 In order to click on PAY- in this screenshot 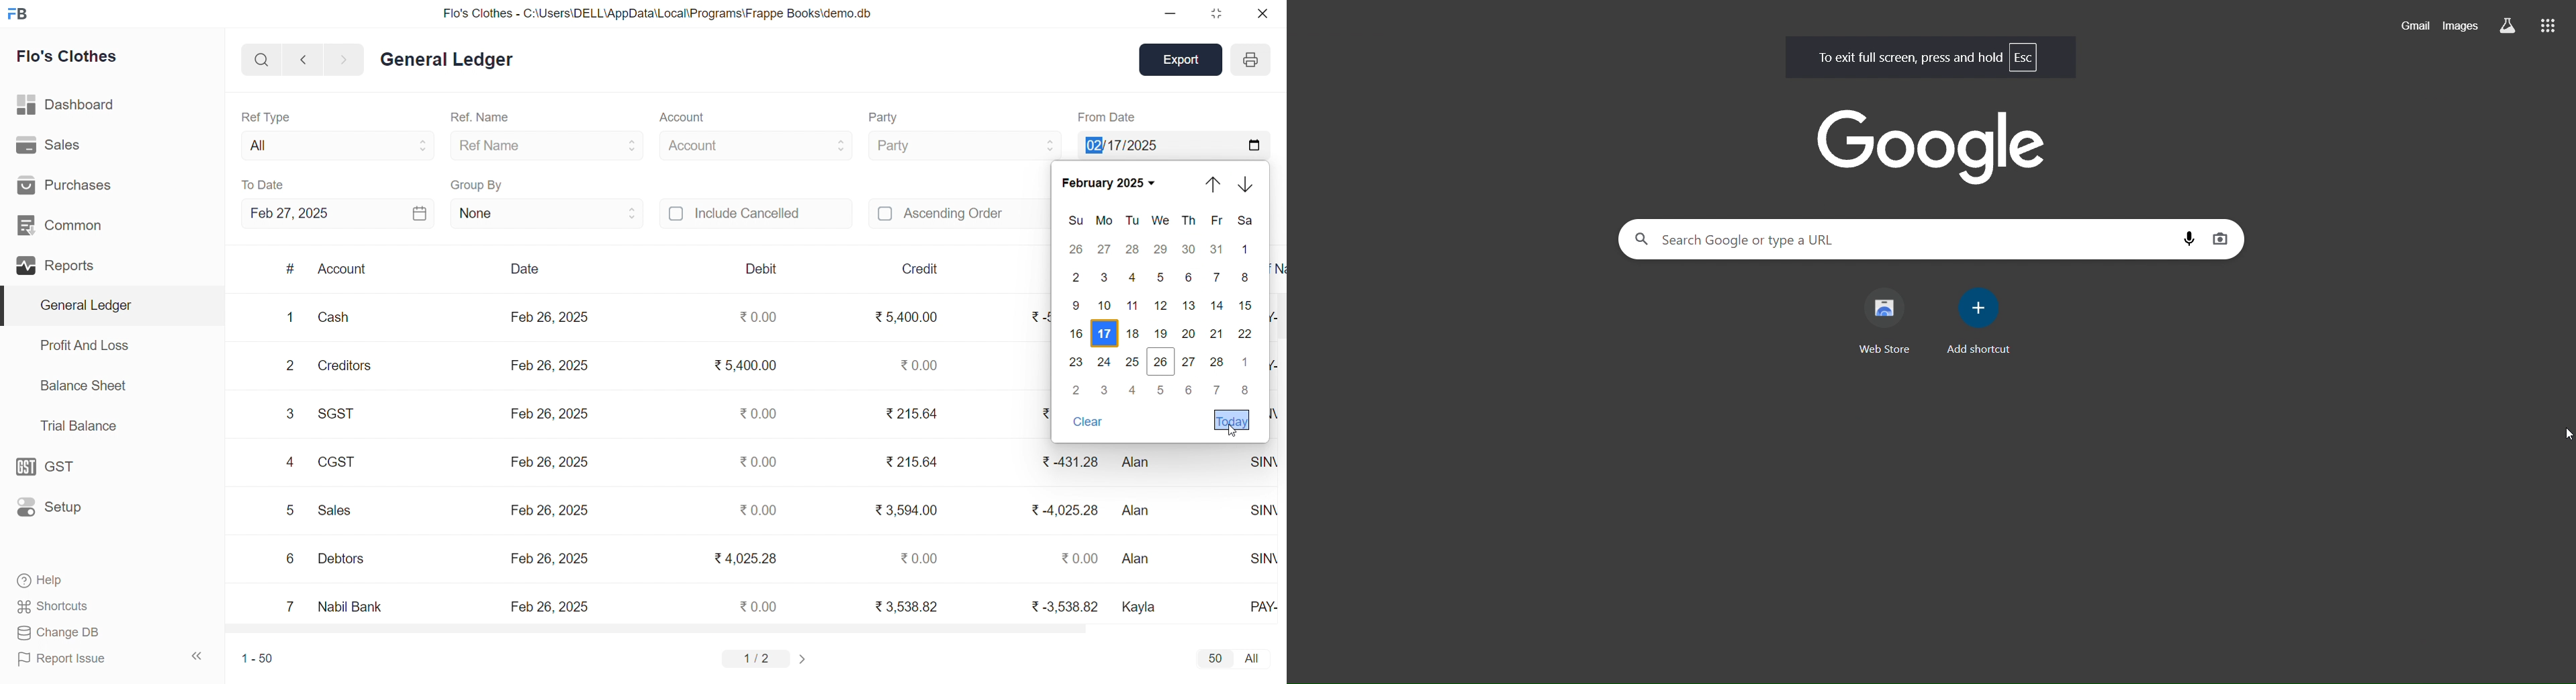, I will do `click(1261, 606)`.